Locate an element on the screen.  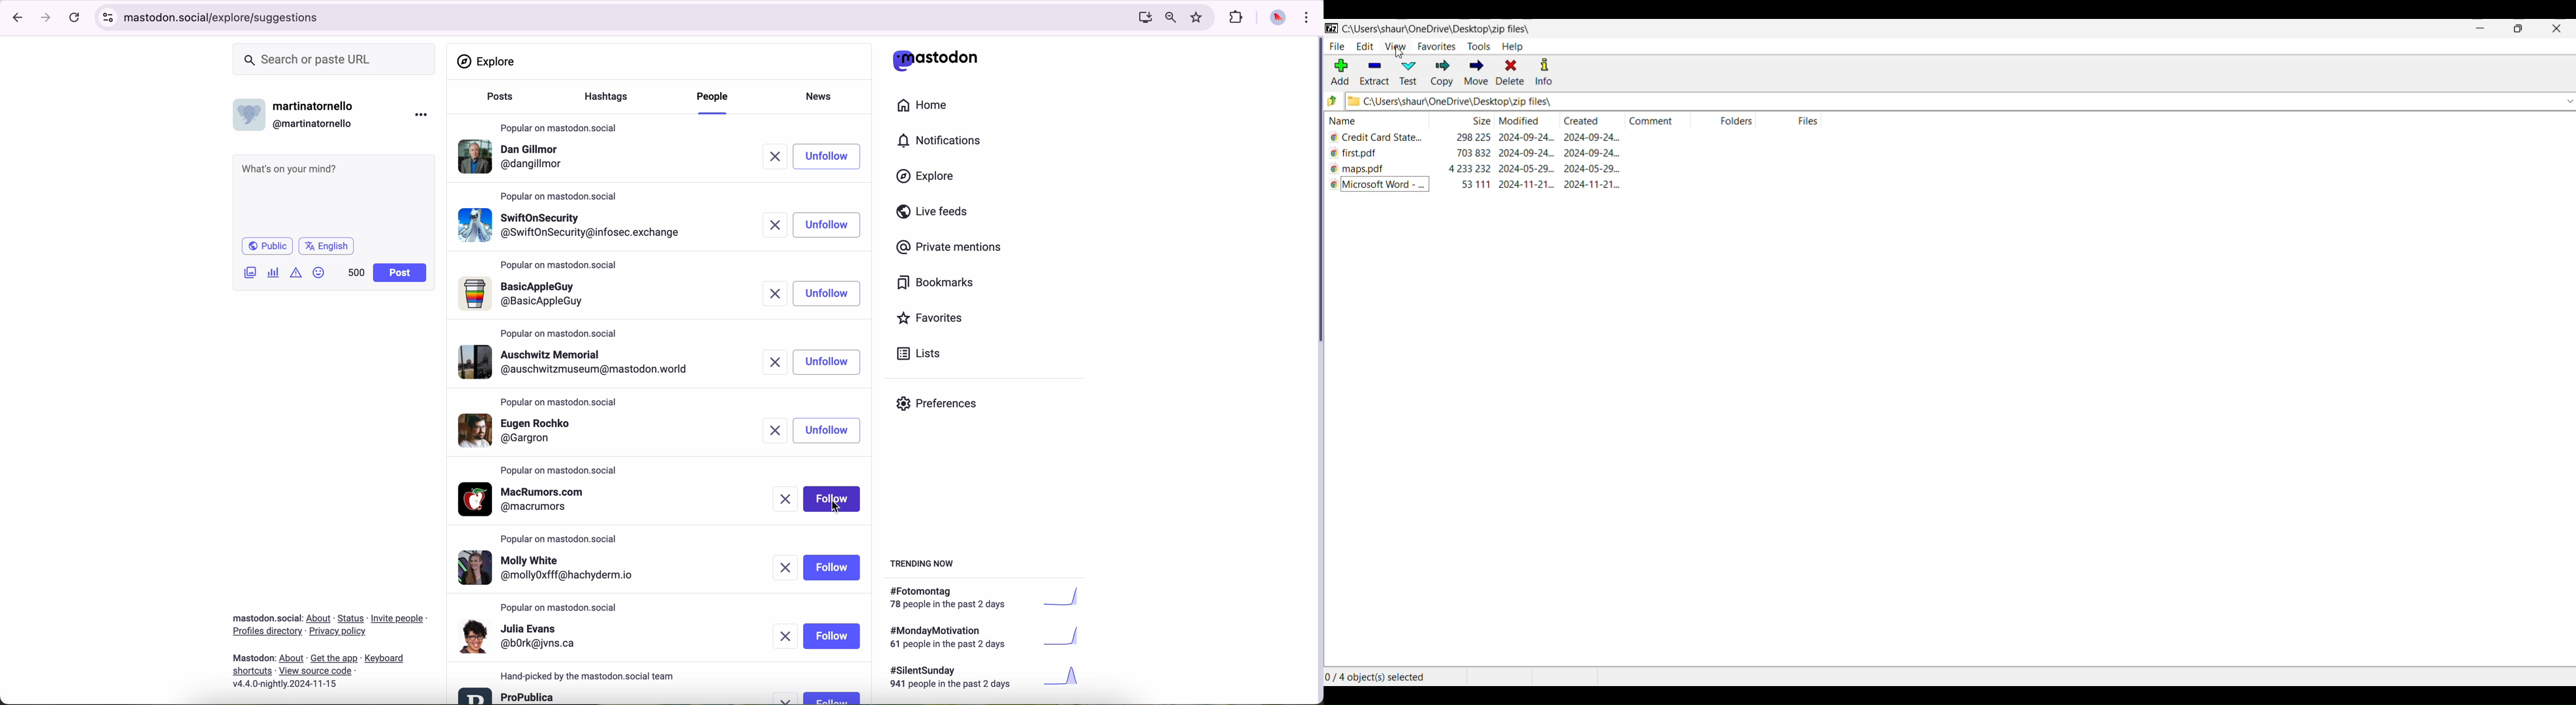
scroll bar is located at coordinates (1316, 193).